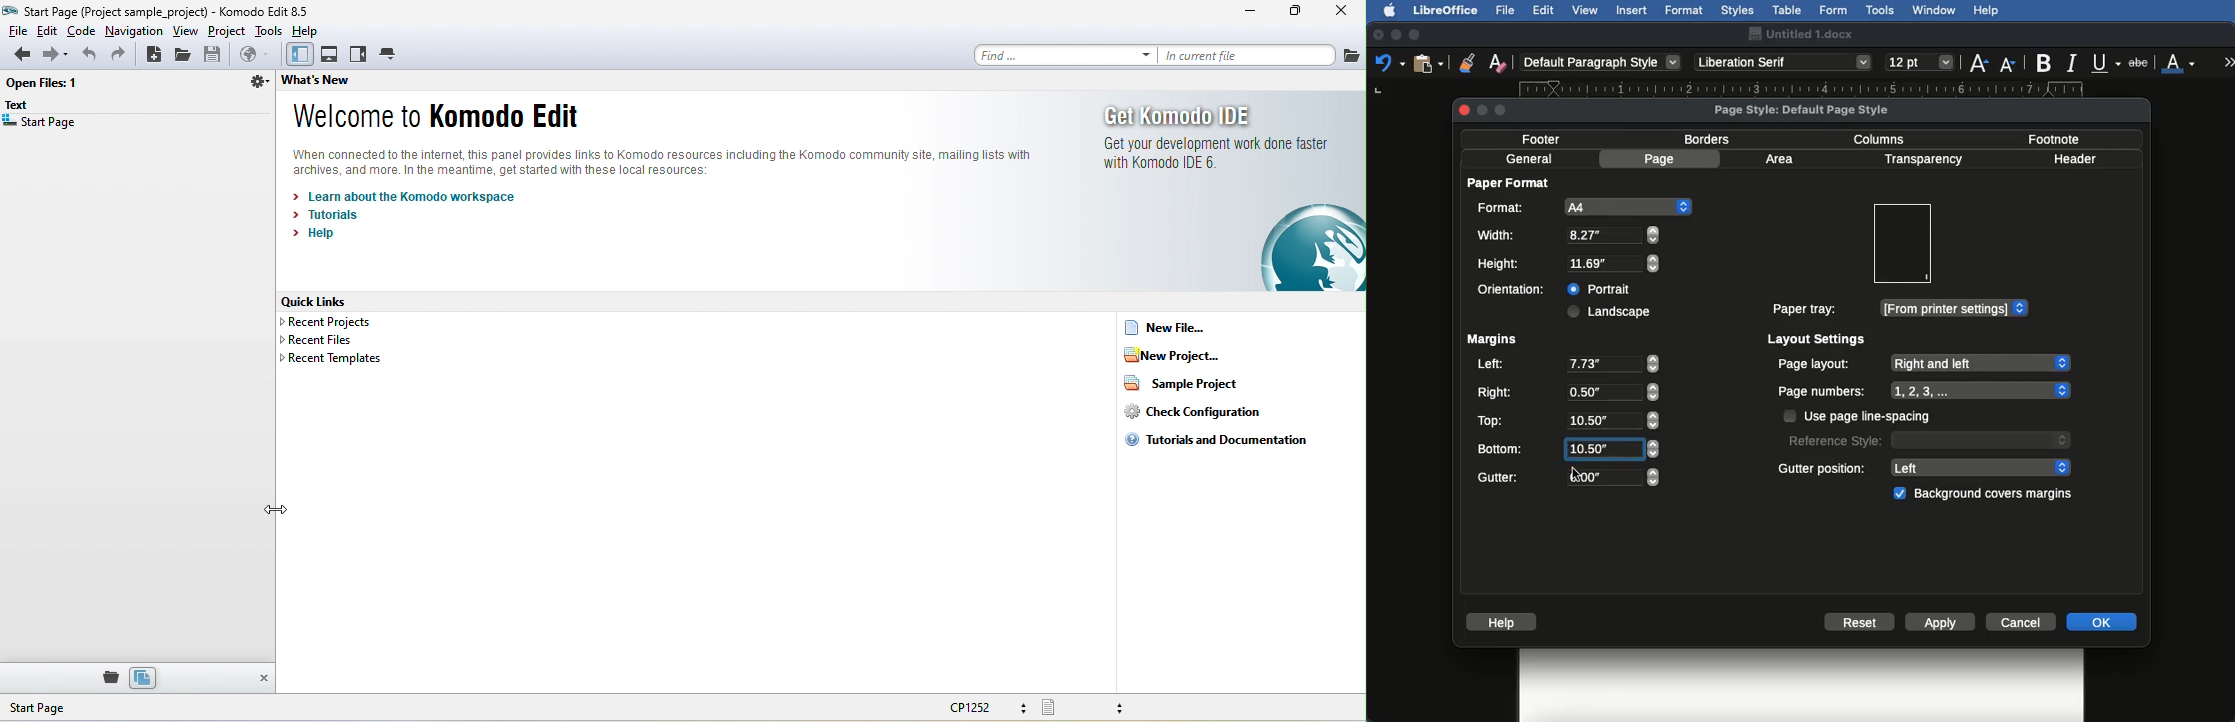  Describe the element at coordinates (1884, 137) in the screenshot. I see `Columns` at that location.